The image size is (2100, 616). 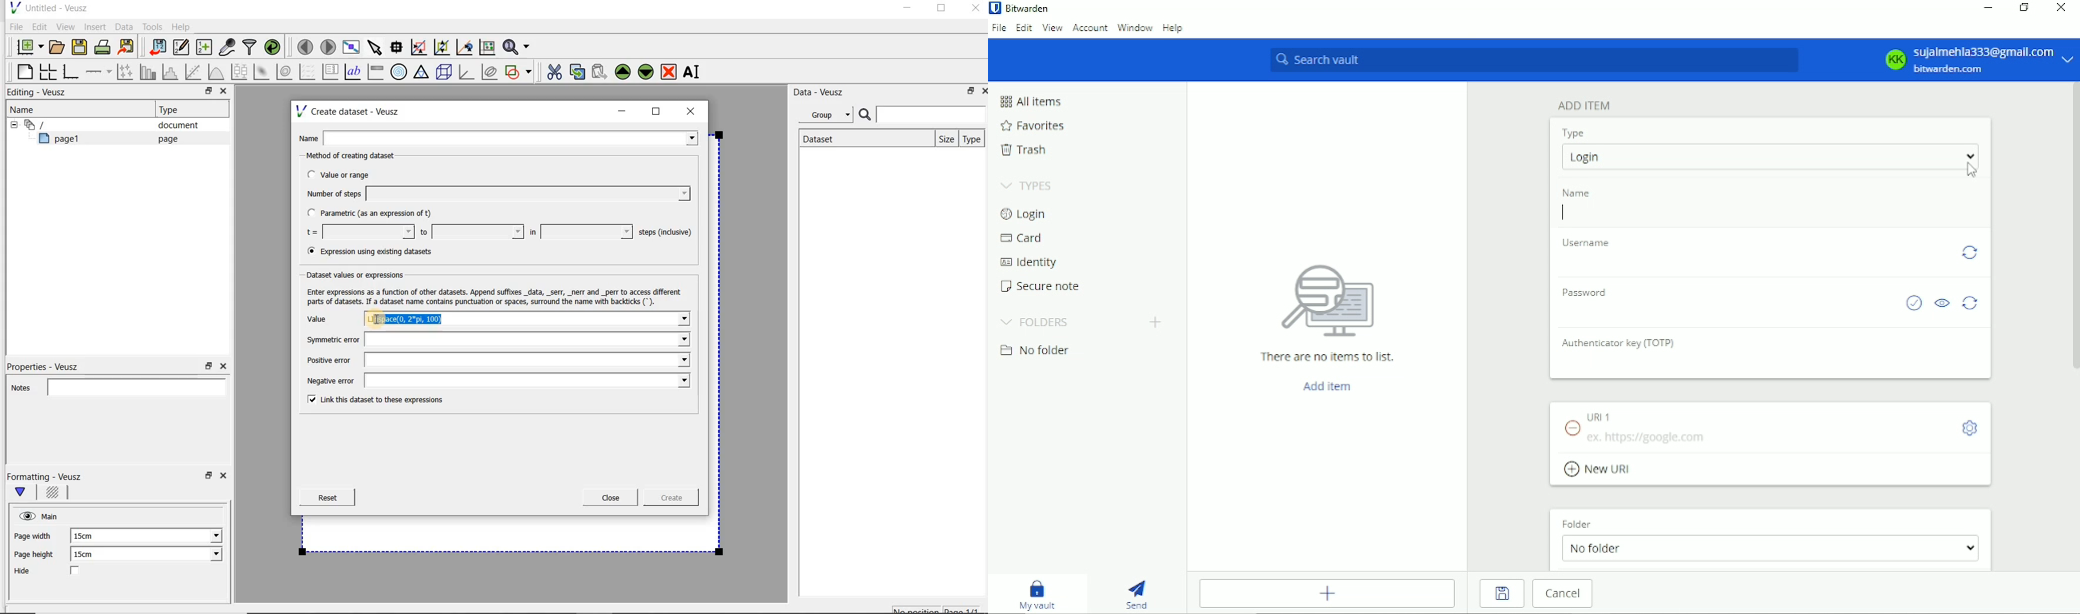 I want to click on New URI, so click(x=1600, y=469).